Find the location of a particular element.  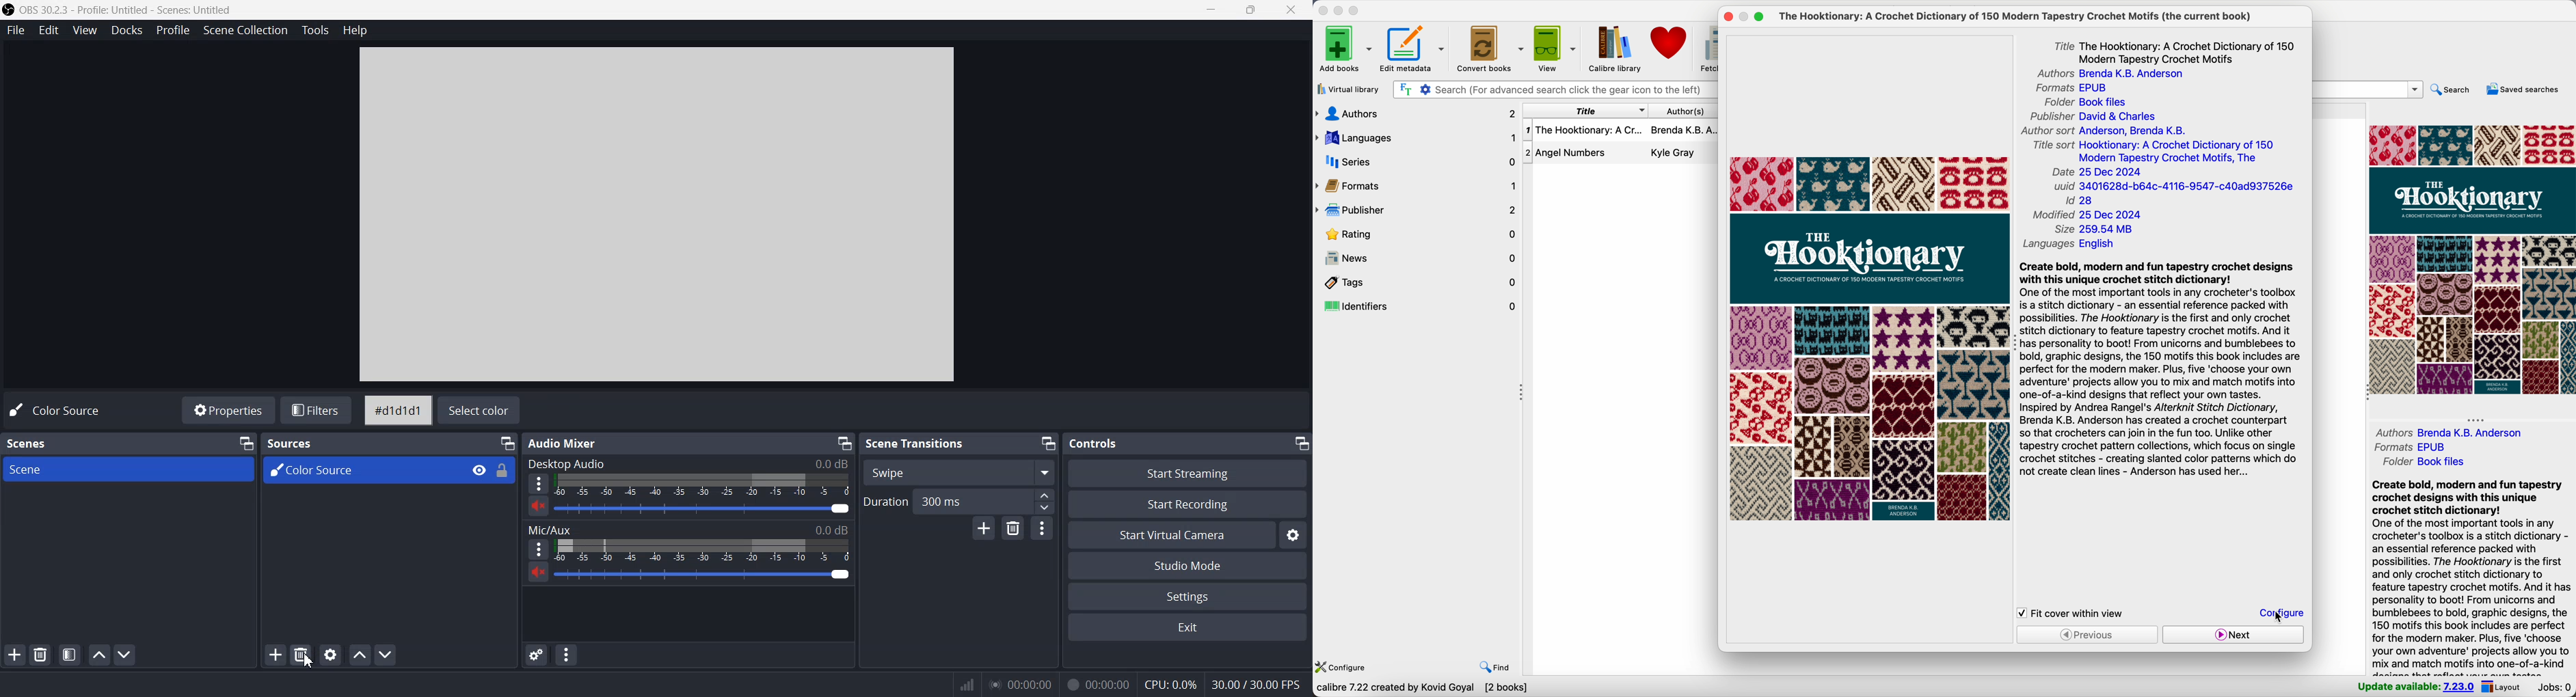

00:00:00 is located at coordinates (1095, 682).